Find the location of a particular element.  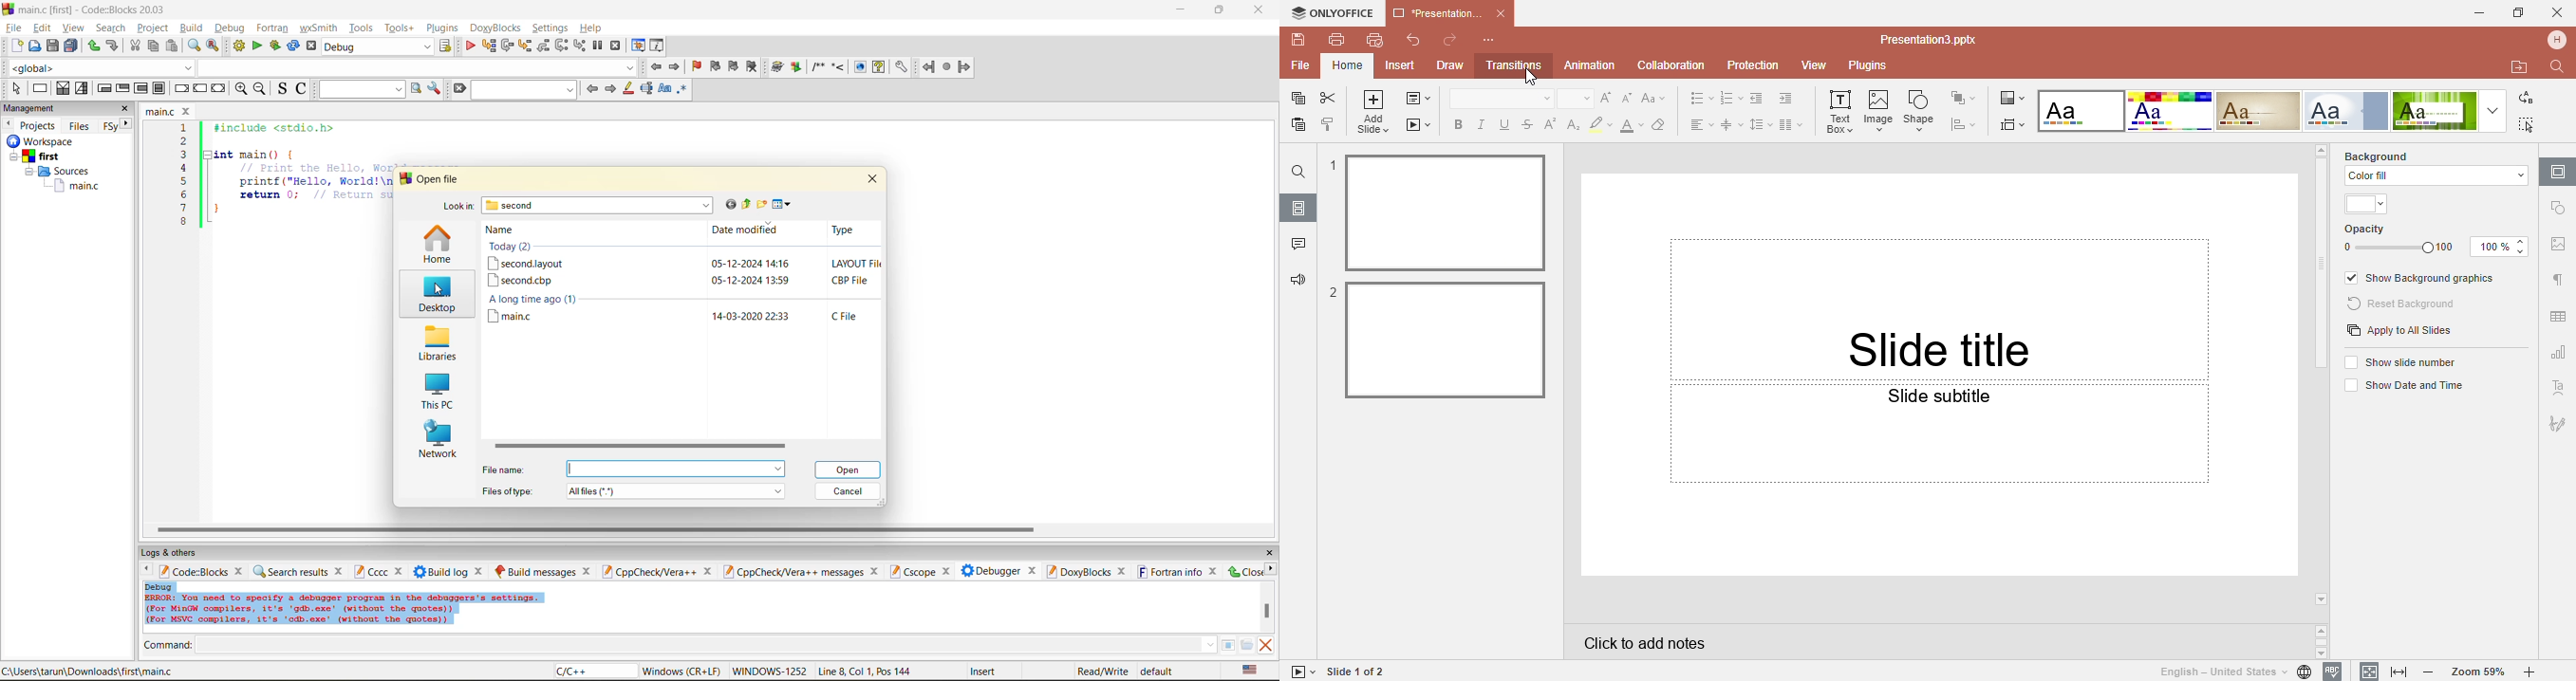

global is located at coordinates (99, 68).